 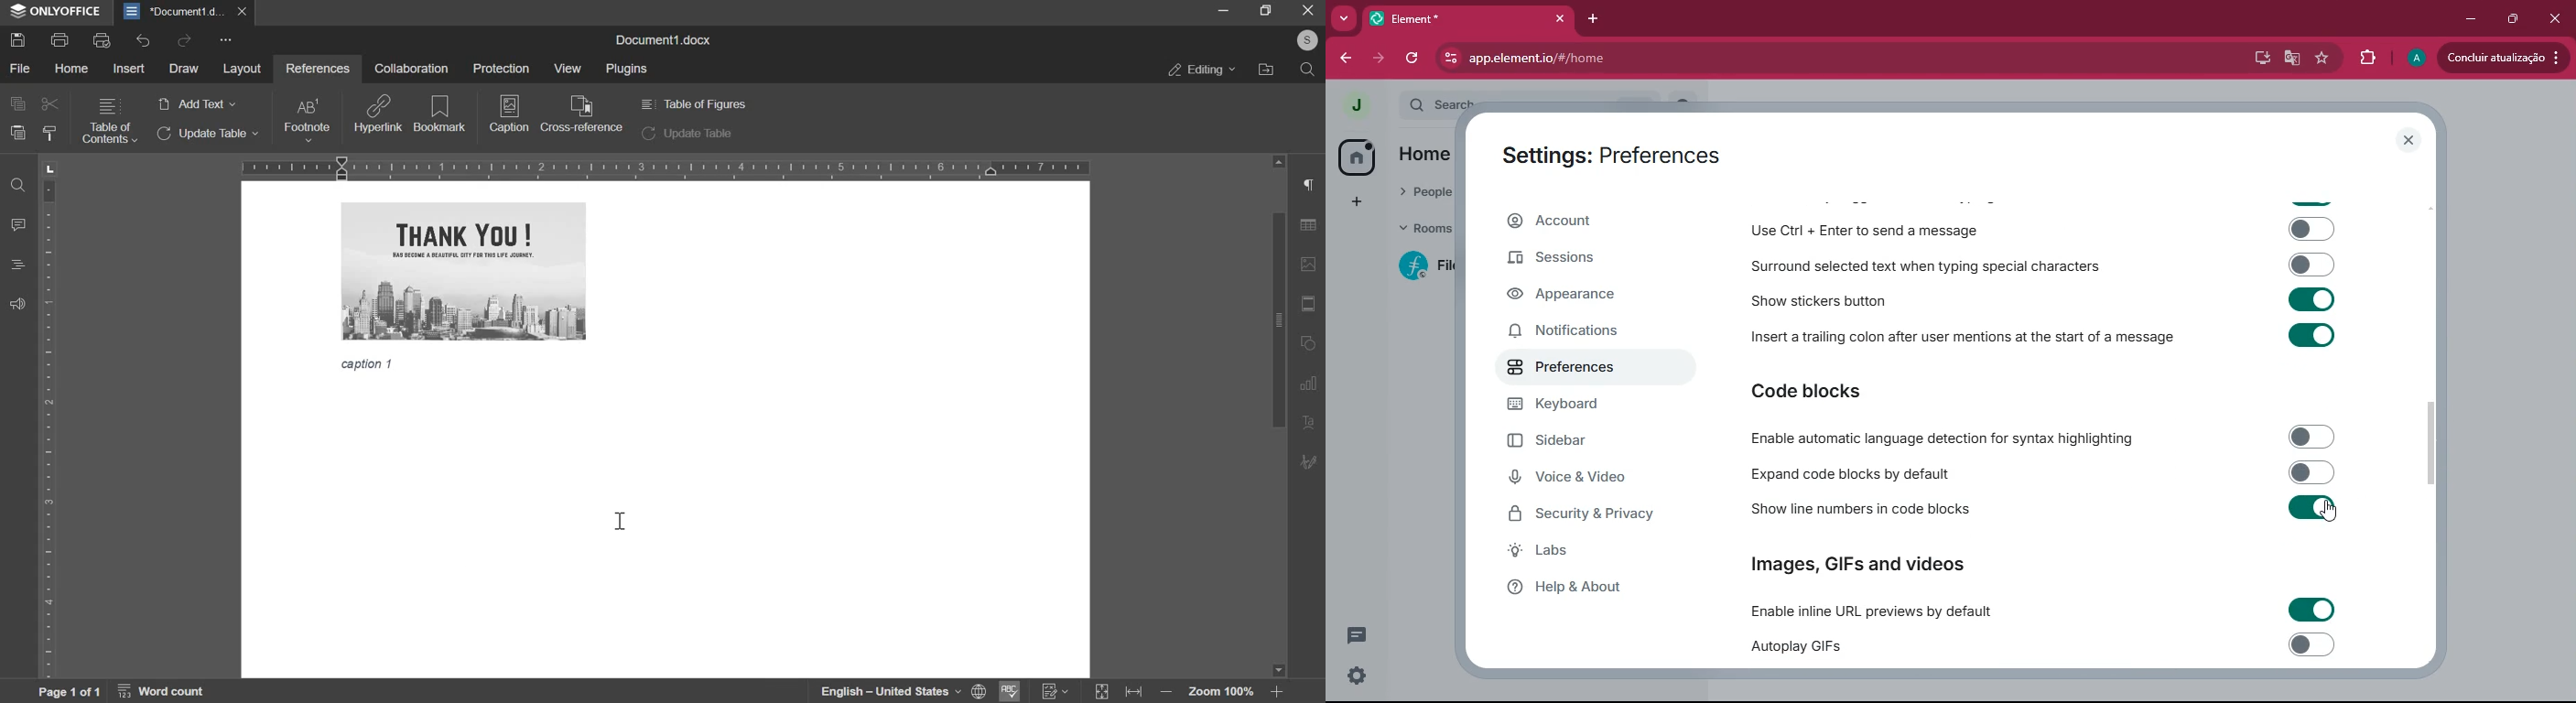 What do you see at coordinates (2037, 438) in the screenshot?
I see `Enable automatic language detection for syntax highlighting` at bounding box center [2037, 438].